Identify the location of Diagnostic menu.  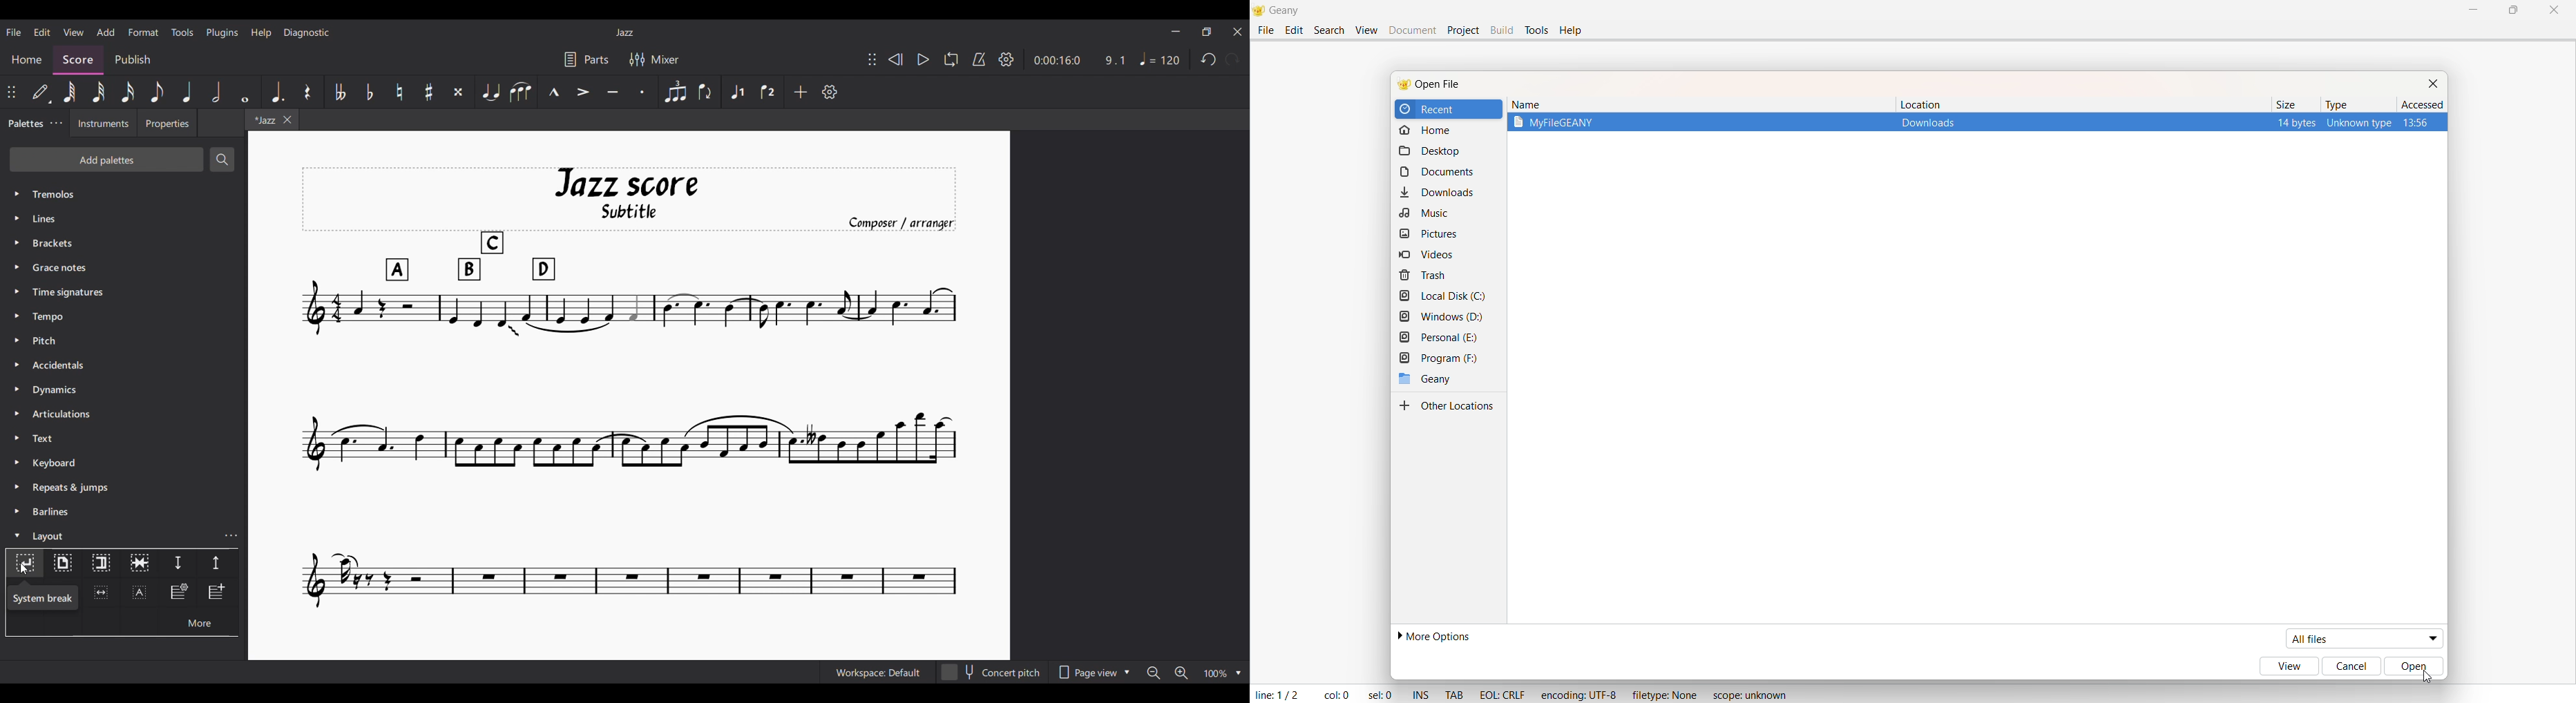
(307, 33).